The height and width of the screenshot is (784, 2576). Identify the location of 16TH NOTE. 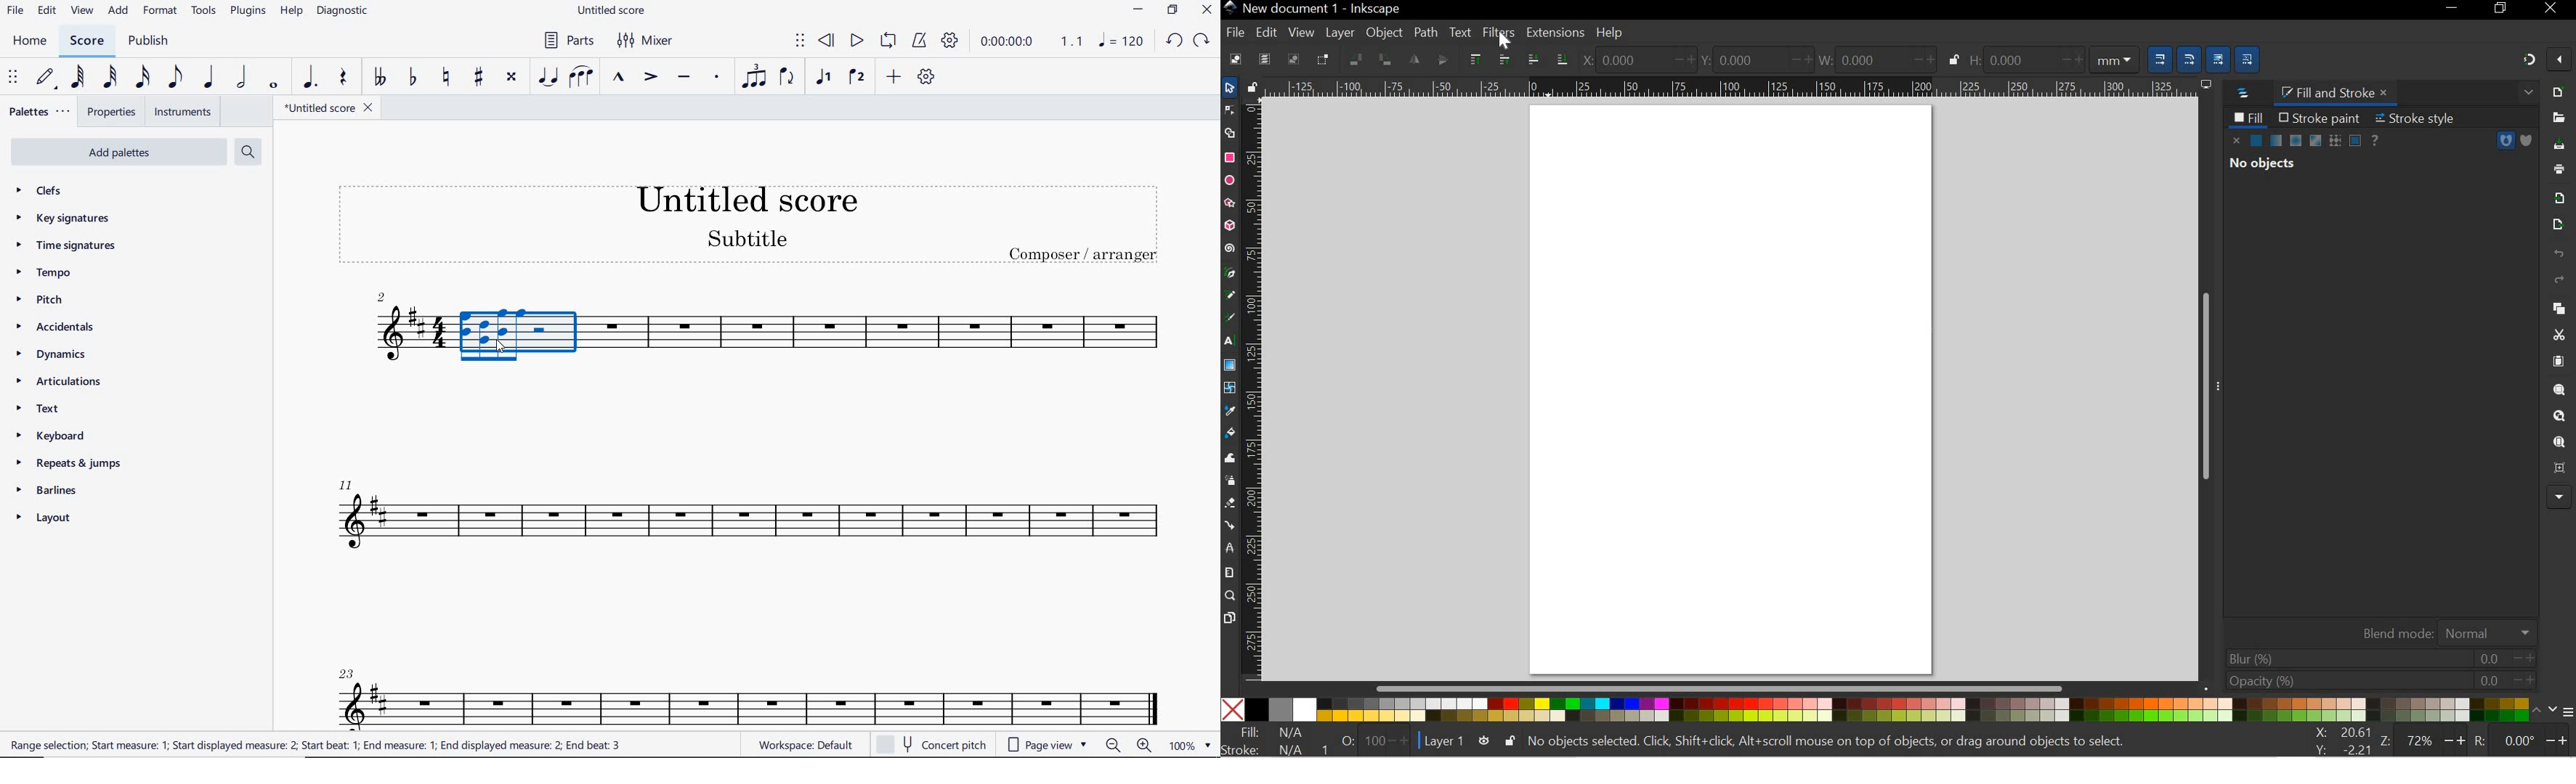
(141, 78).